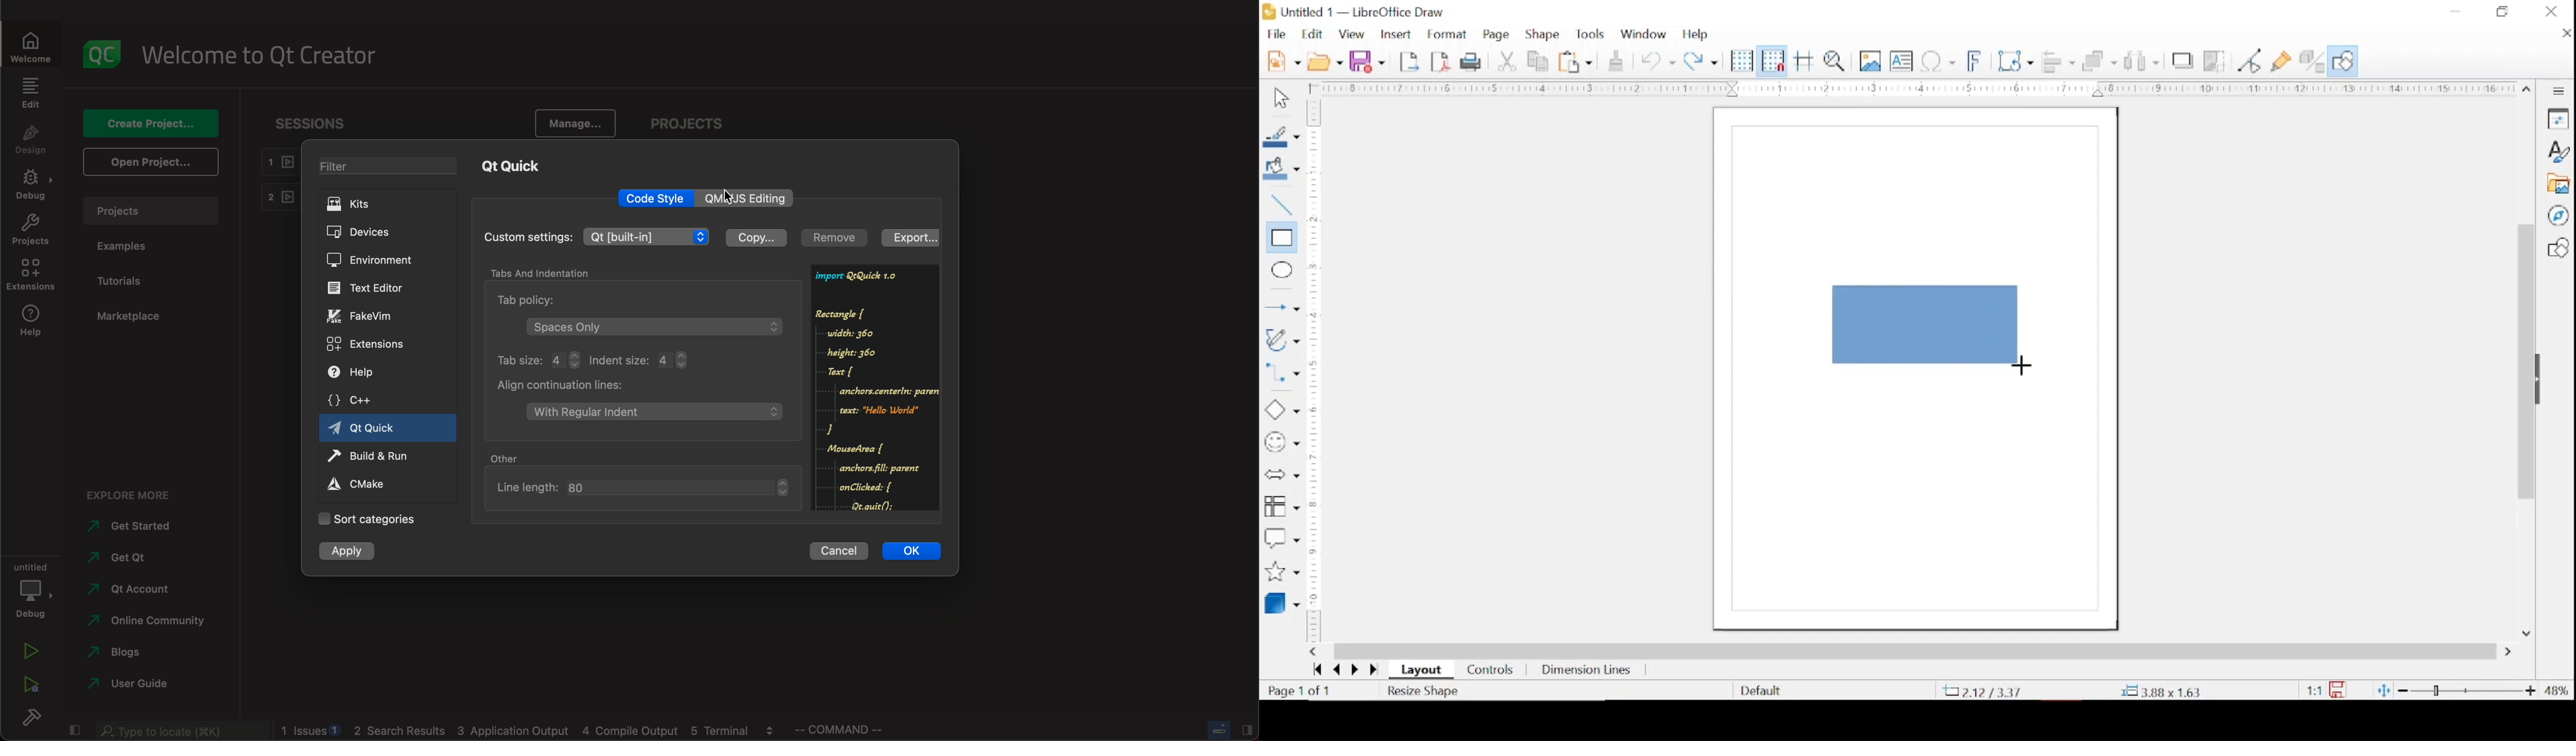 The width and height of the screenshot is (2576, 756). Describe the element at coordinates (906, 234) in the screenshot. I see `export` at that location.